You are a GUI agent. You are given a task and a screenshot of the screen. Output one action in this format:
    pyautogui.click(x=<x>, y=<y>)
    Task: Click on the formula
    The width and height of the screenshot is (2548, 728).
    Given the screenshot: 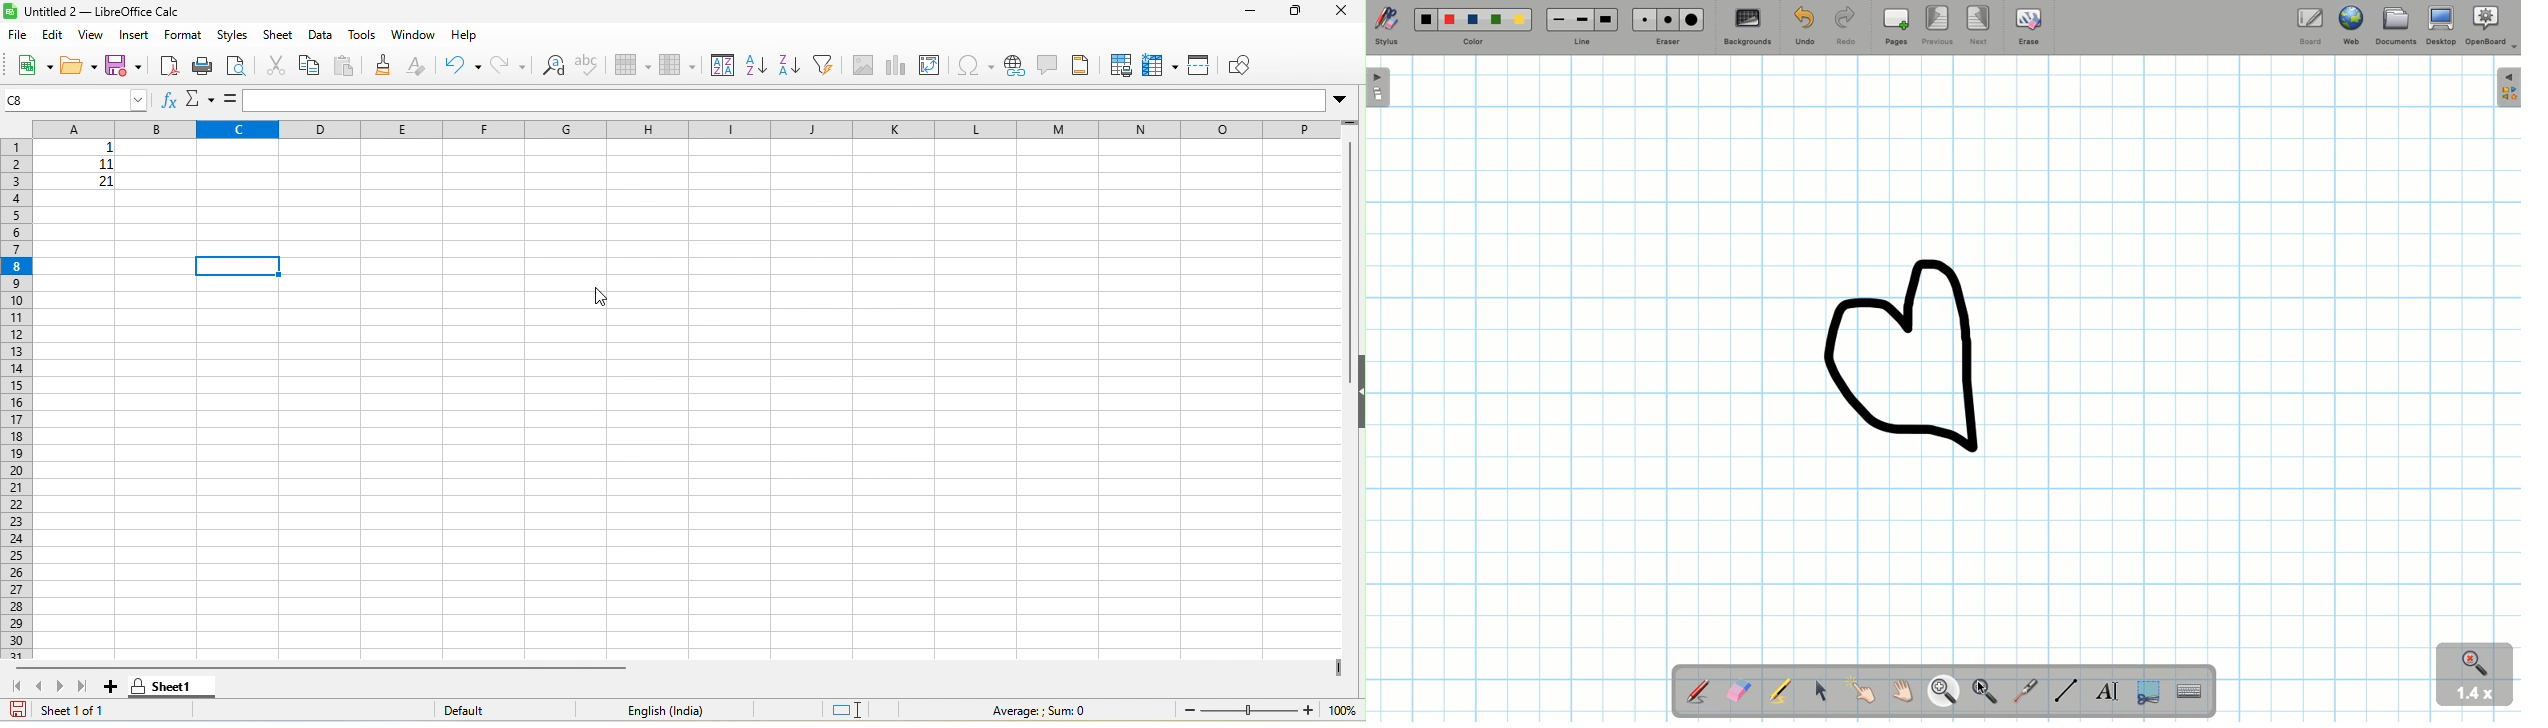 What is the action you would take?
    pyautogui.click(x=1036, y=710)
    